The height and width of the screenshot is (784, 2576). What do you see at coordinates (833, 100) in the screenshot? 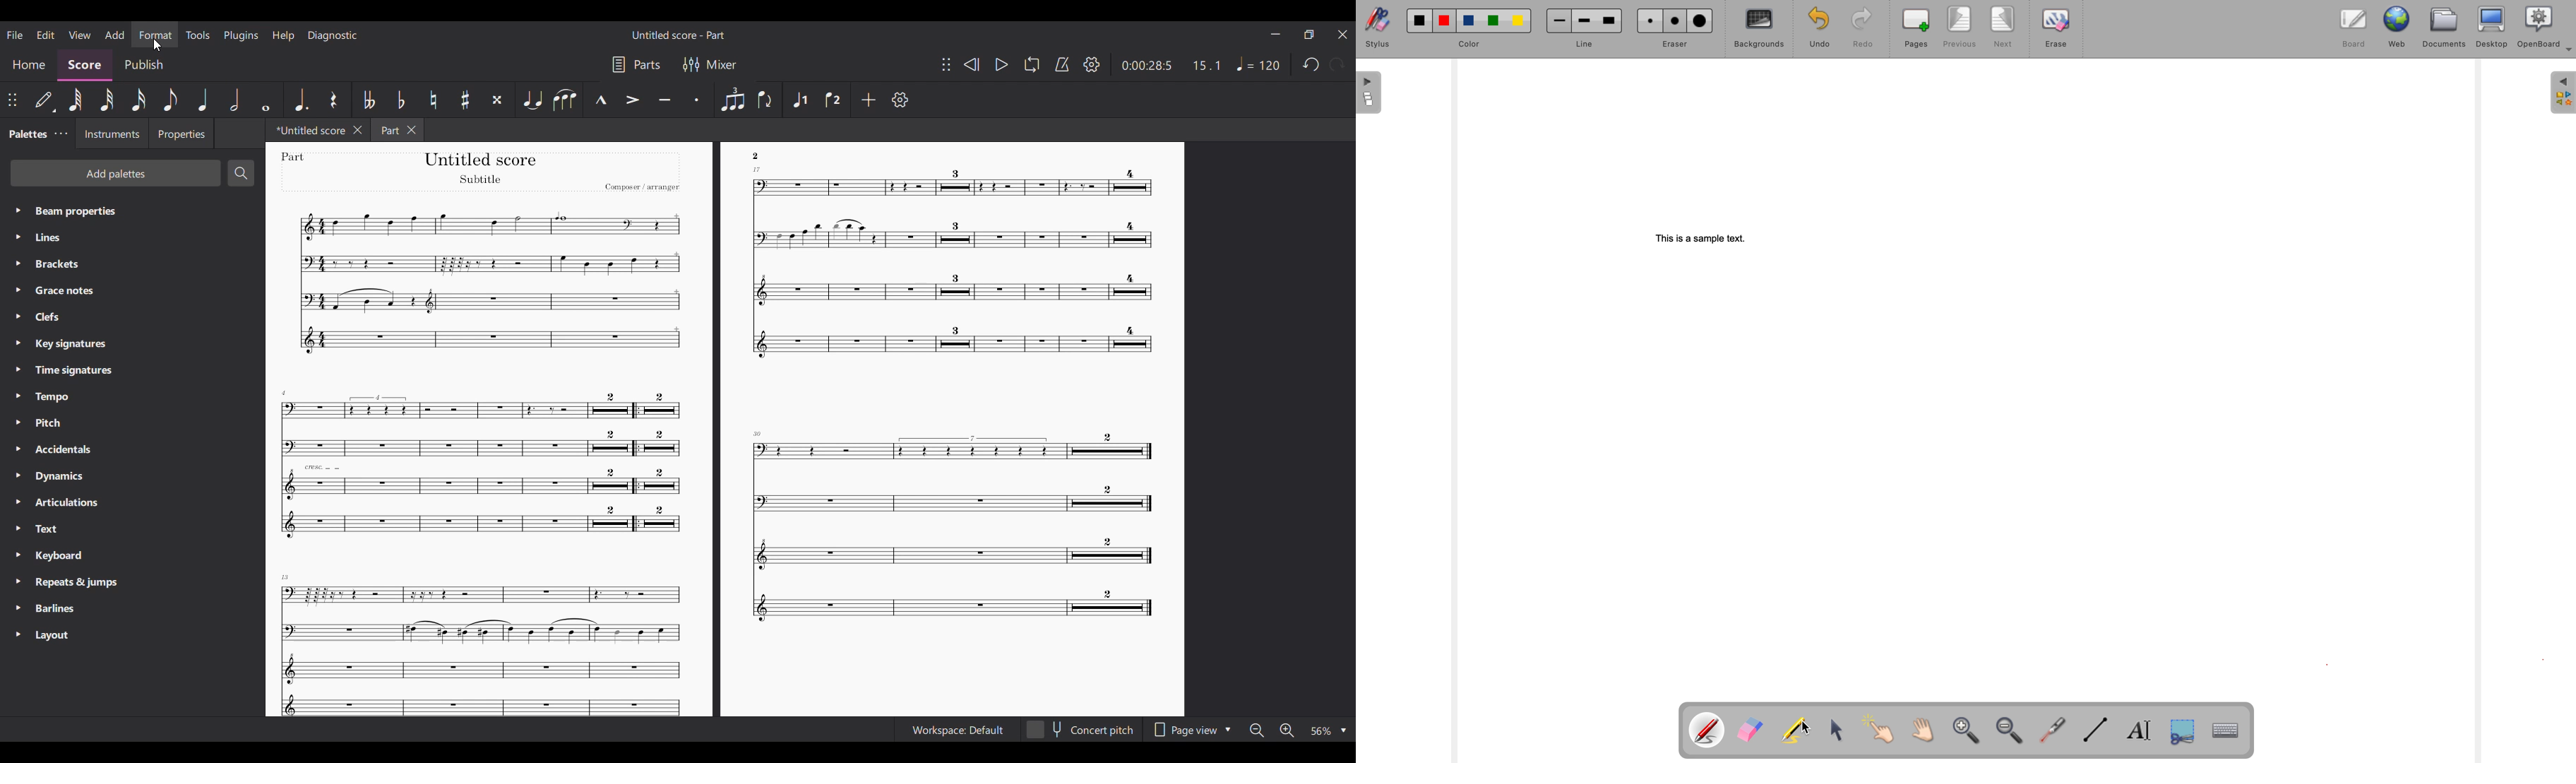
I see `Voice 2` at bounding box center [833, 100].